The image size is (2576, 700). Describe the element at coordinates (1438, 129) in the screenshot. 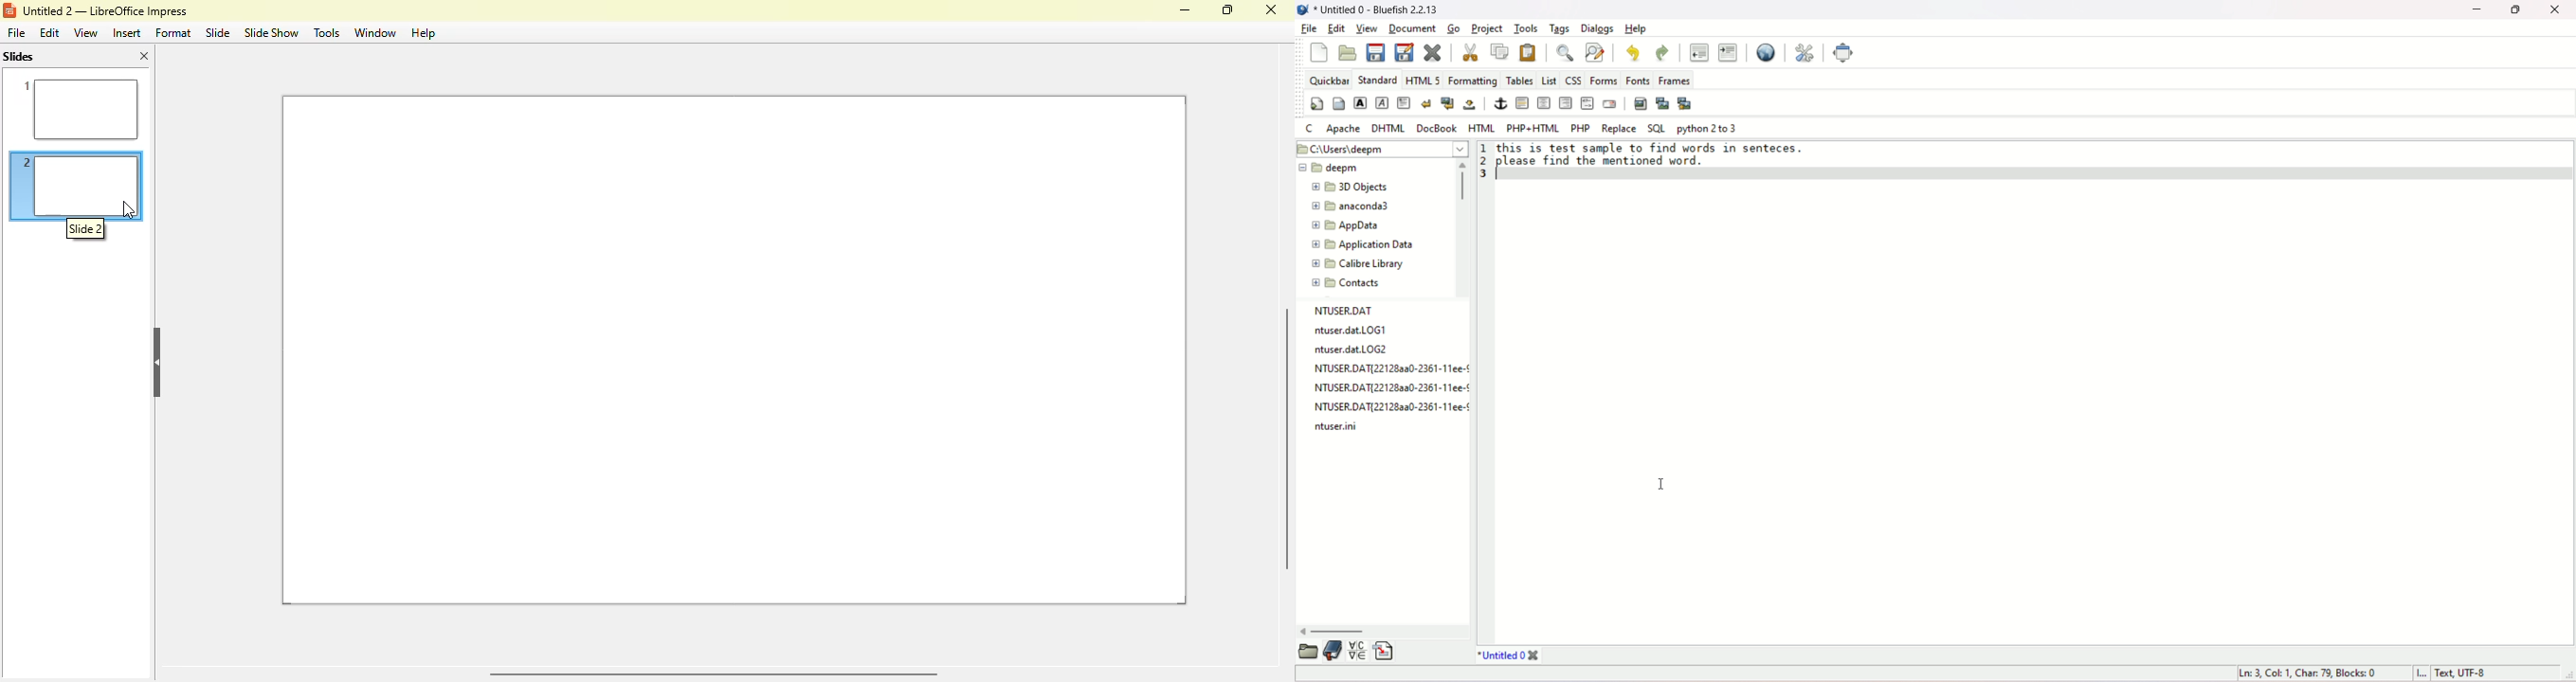

I see `docbook` at that location.